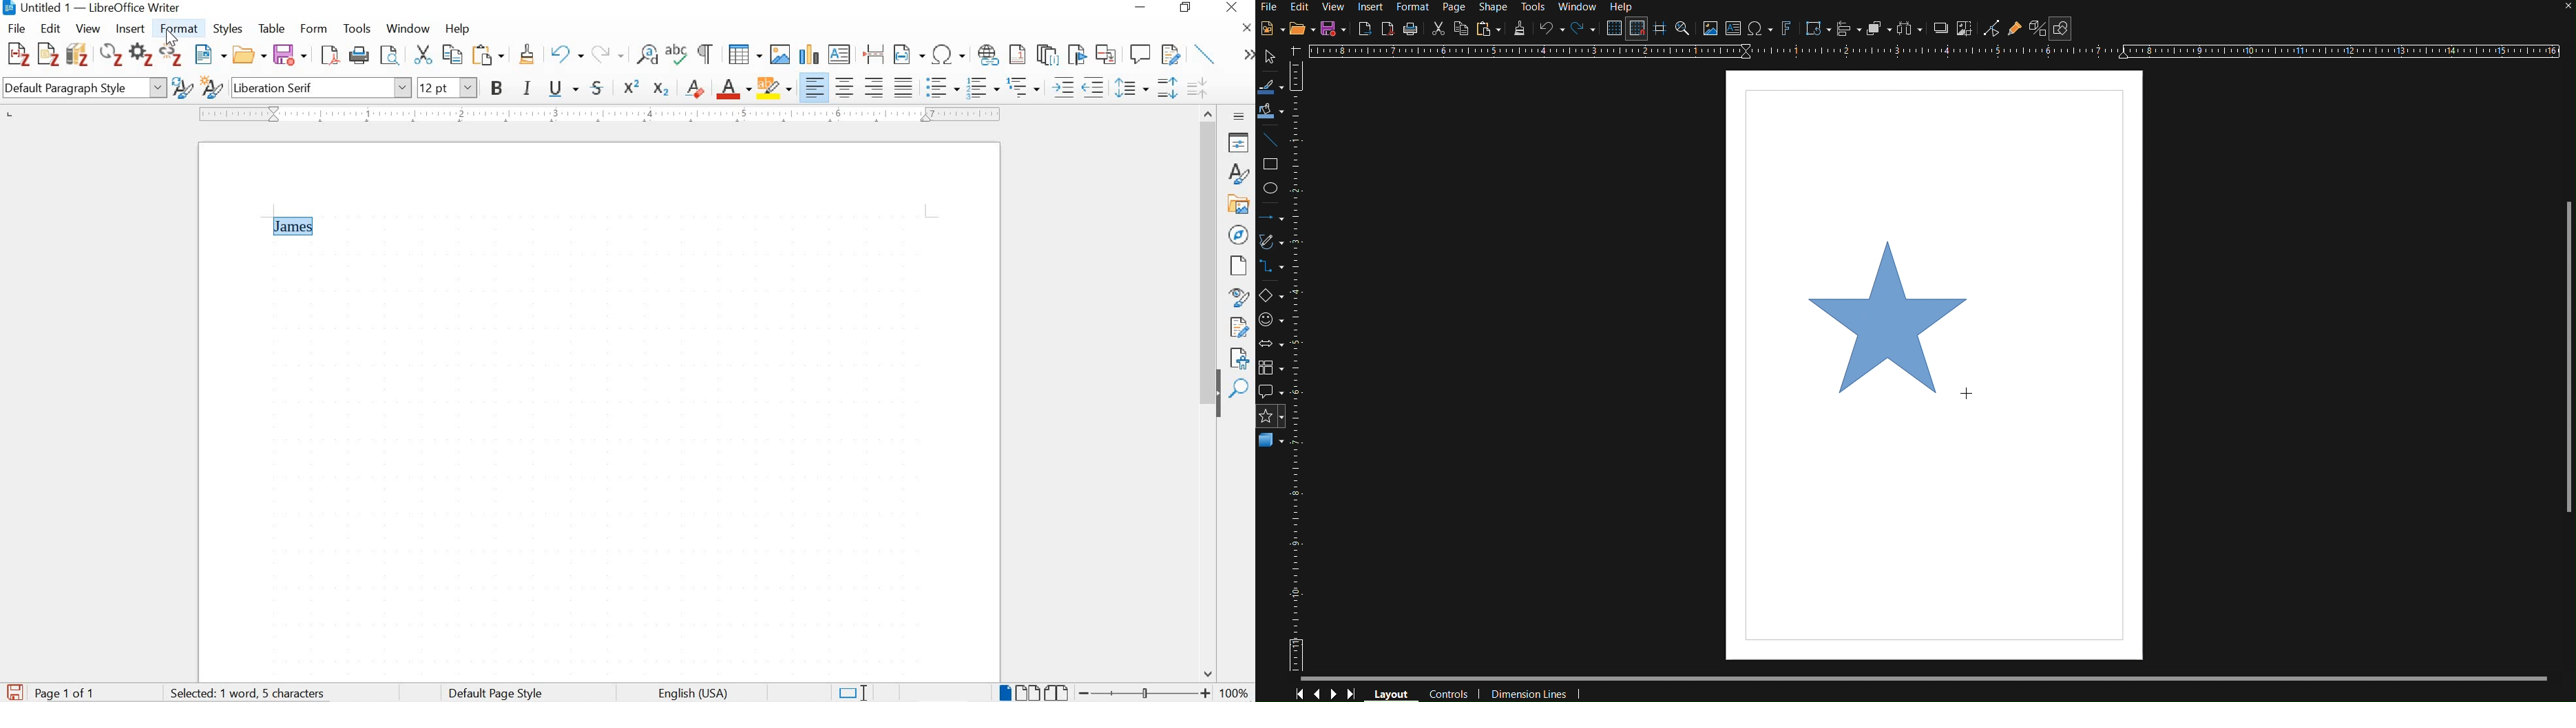 This screenshot has width=2576, height=728. What do you see at coordinates (109, 56) in the screenshot?
I see `refresh` at bounding box center [109, 56].